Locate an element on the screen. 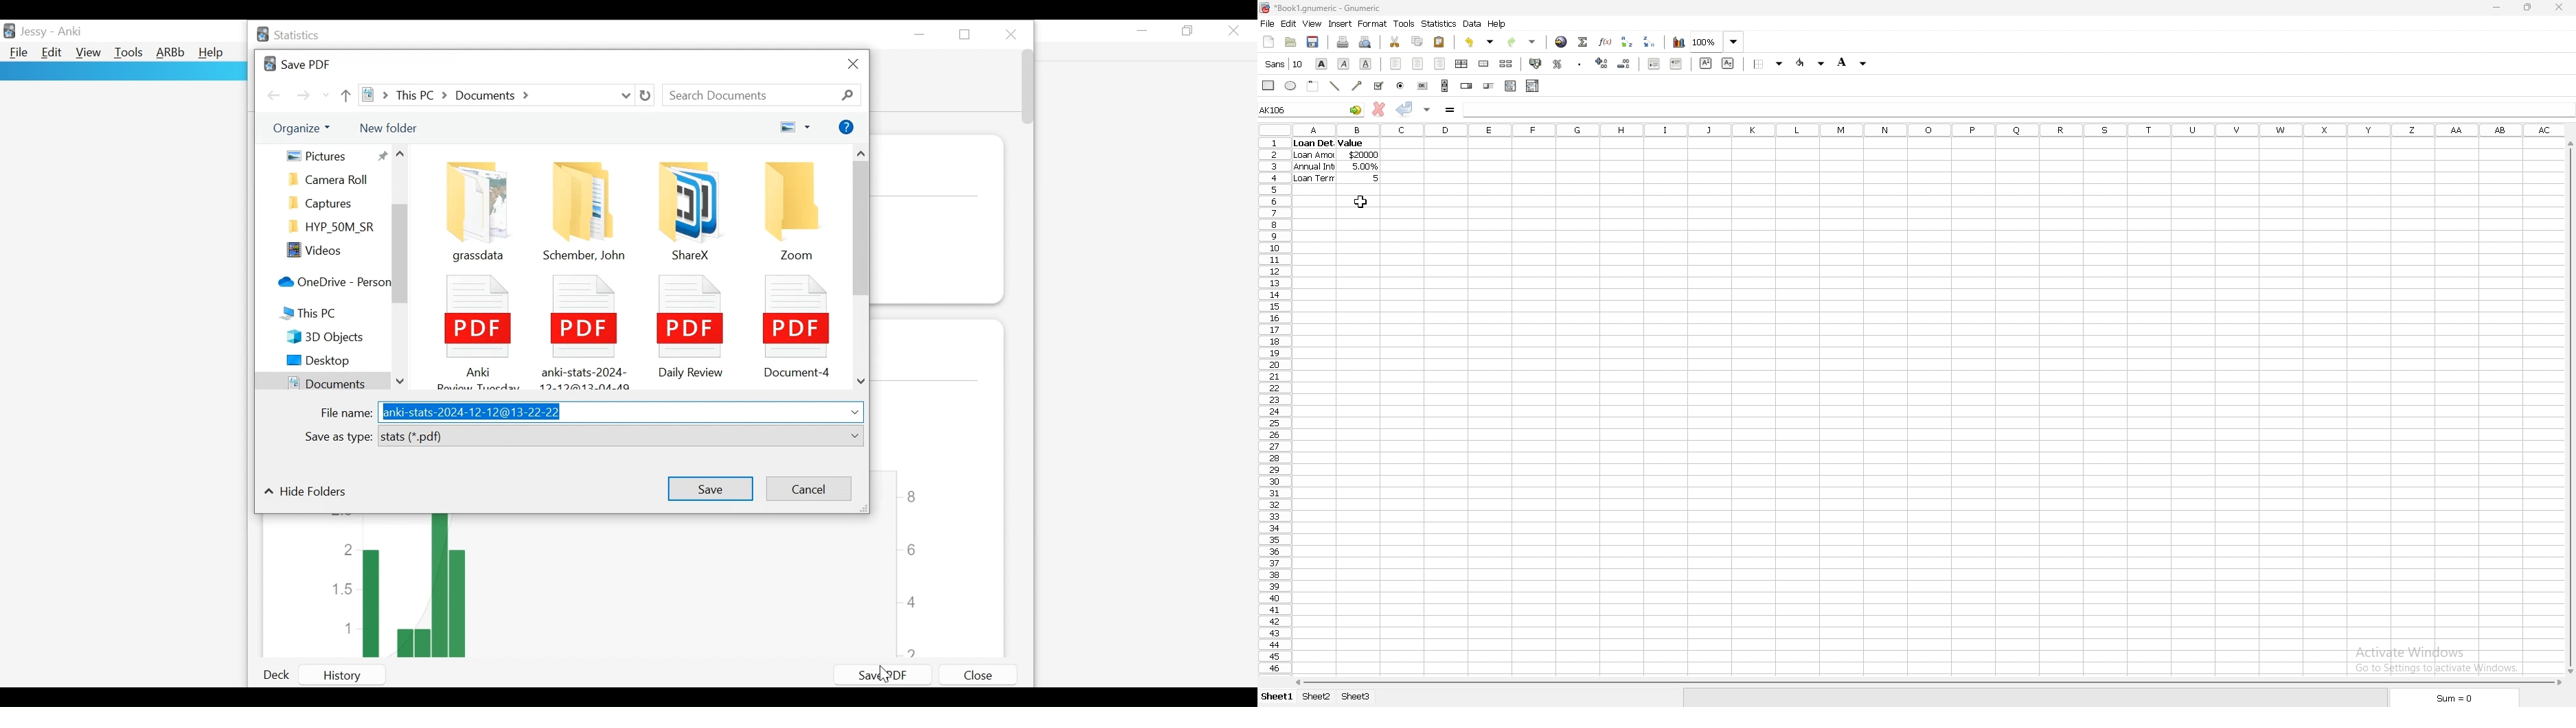 This screenshot has height=728, width=2576. percentage is located at coordinates (1557, 64).